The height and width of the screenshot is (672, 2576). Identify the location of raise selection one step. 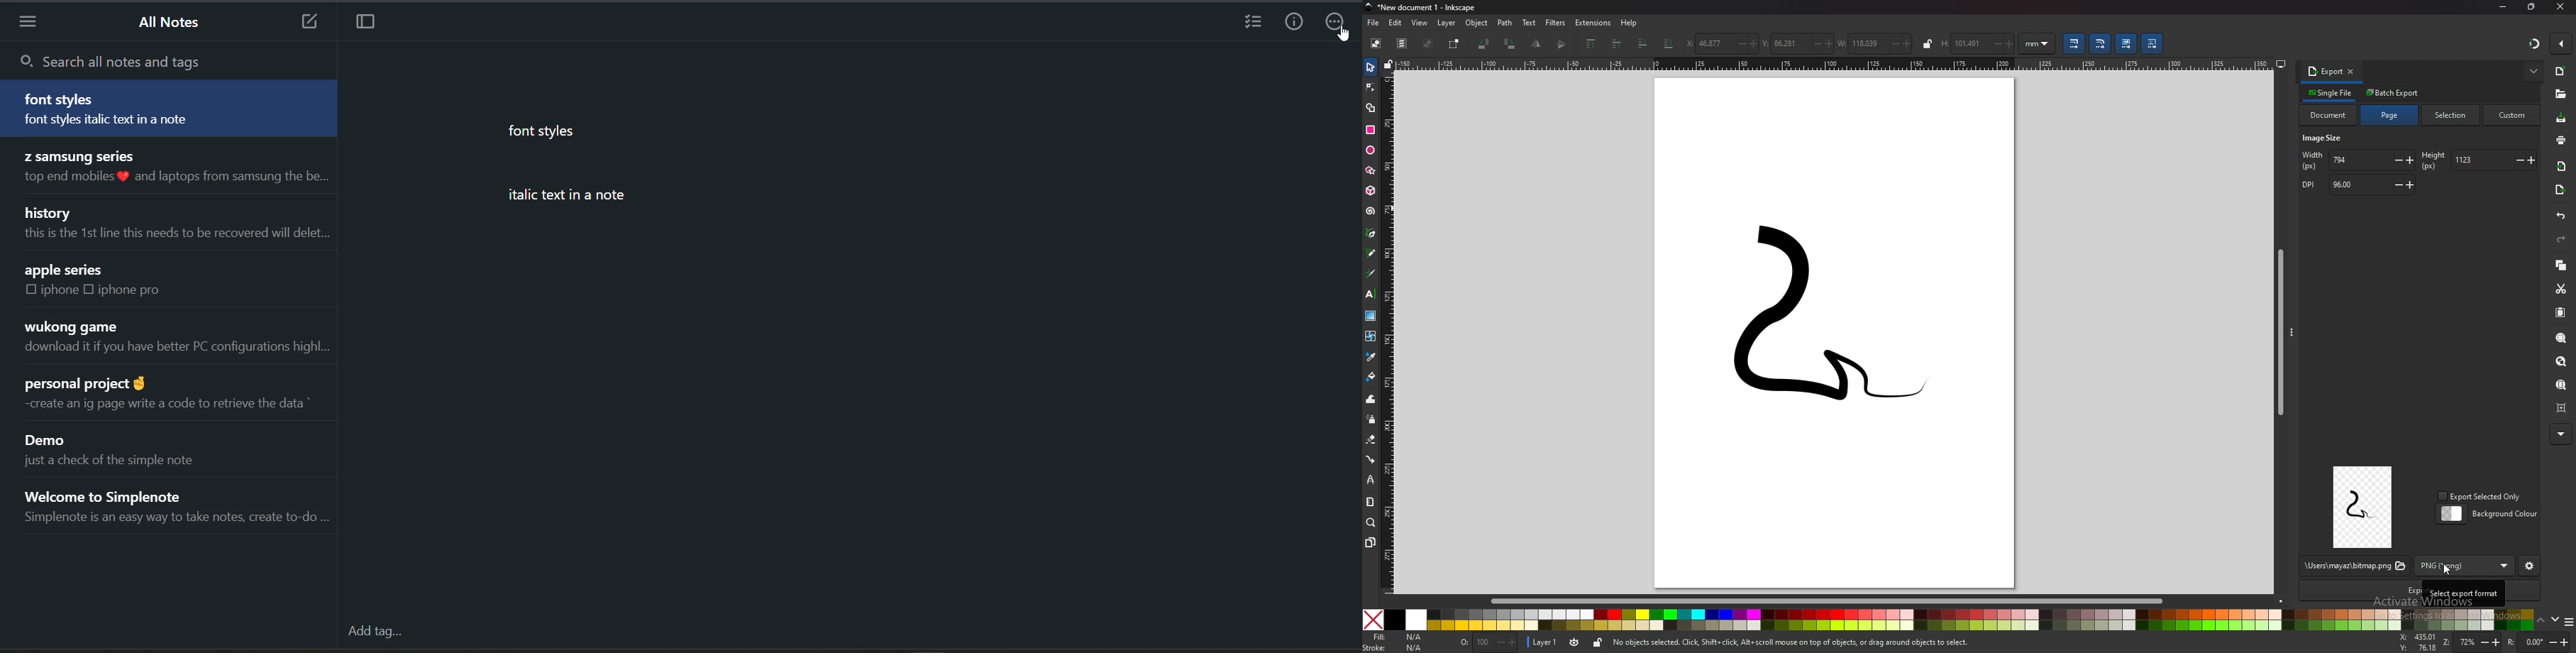
(1616, 44).